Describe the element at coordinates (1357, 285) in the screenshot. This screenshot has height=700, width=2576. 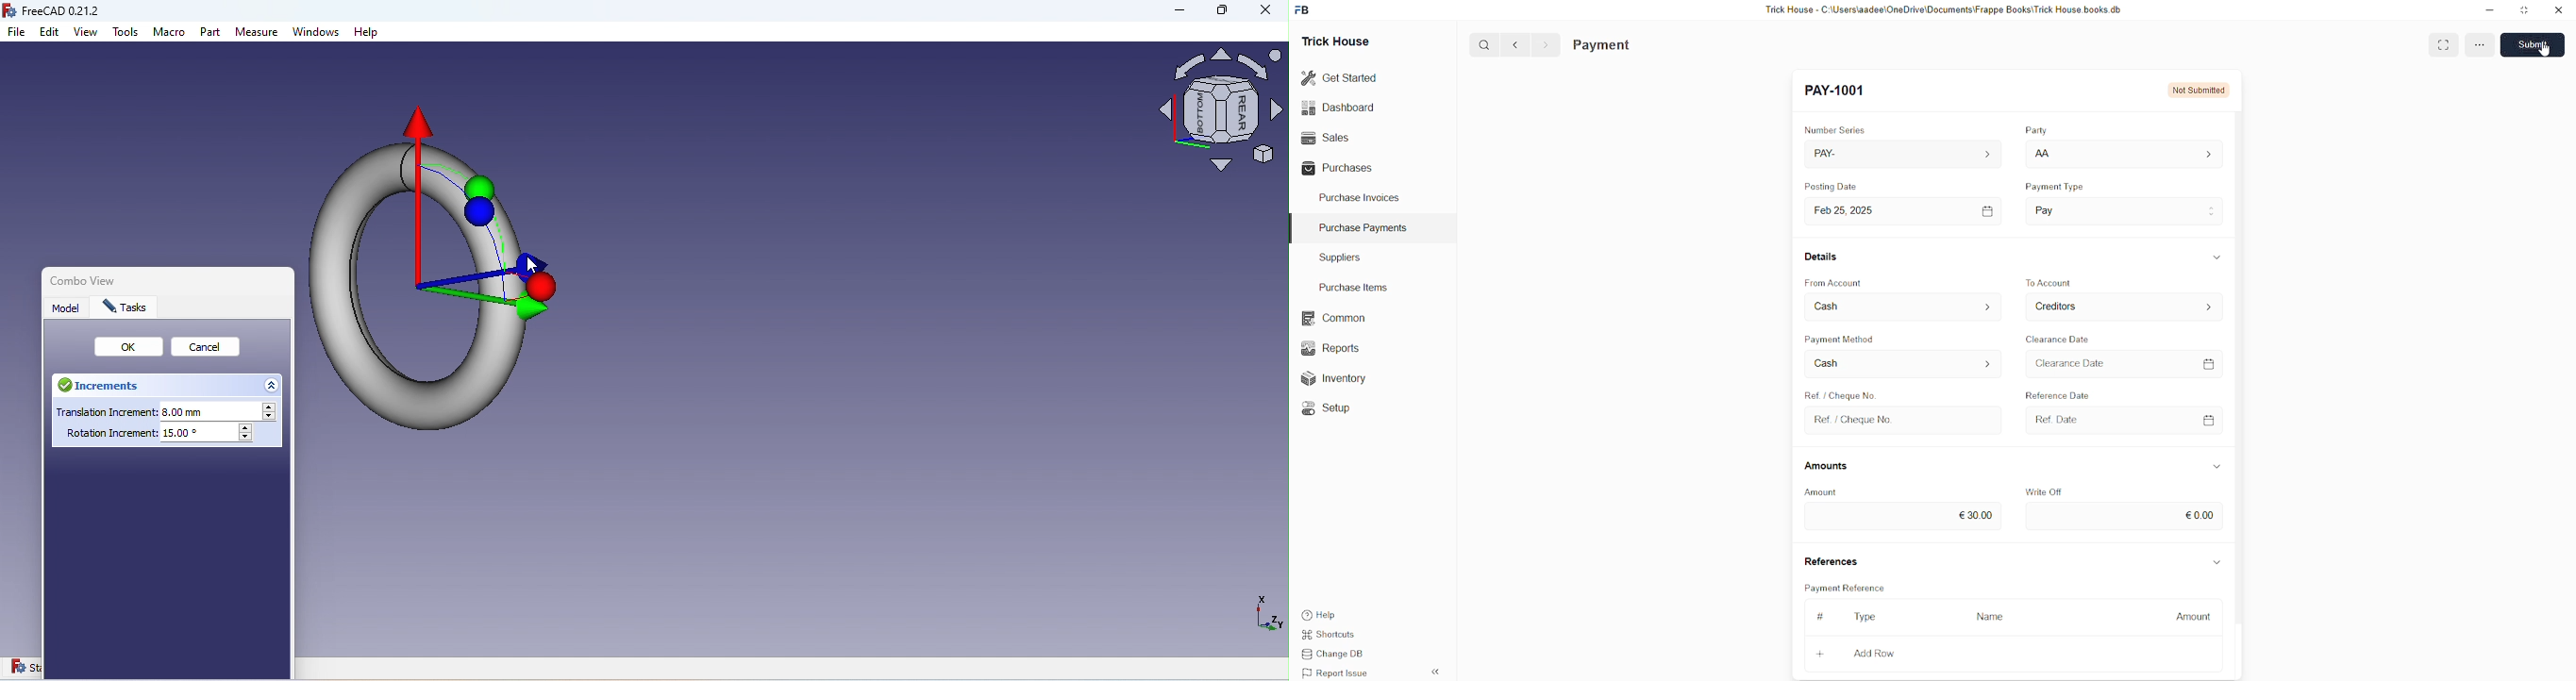
I see `Purchase Items` at that location.